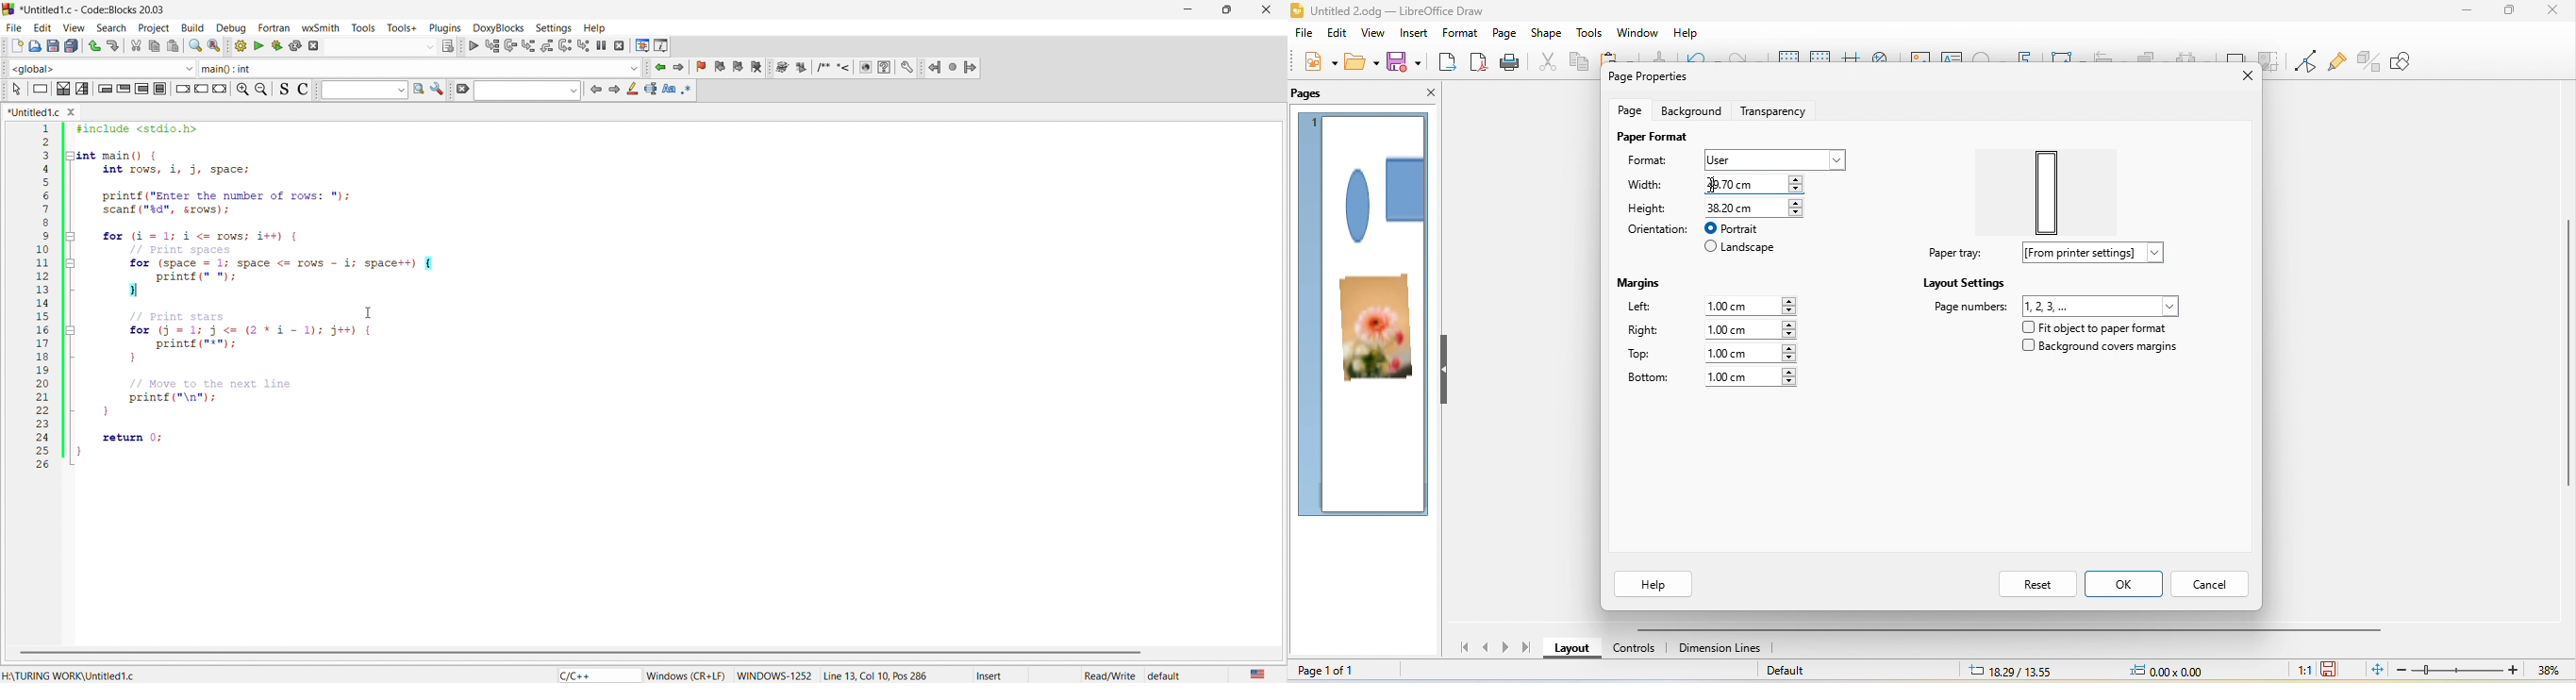 The image size is (2576, 700). Describe the element at coordinates (321, 26) in the screenshot. I see `wxsmith` at that location.